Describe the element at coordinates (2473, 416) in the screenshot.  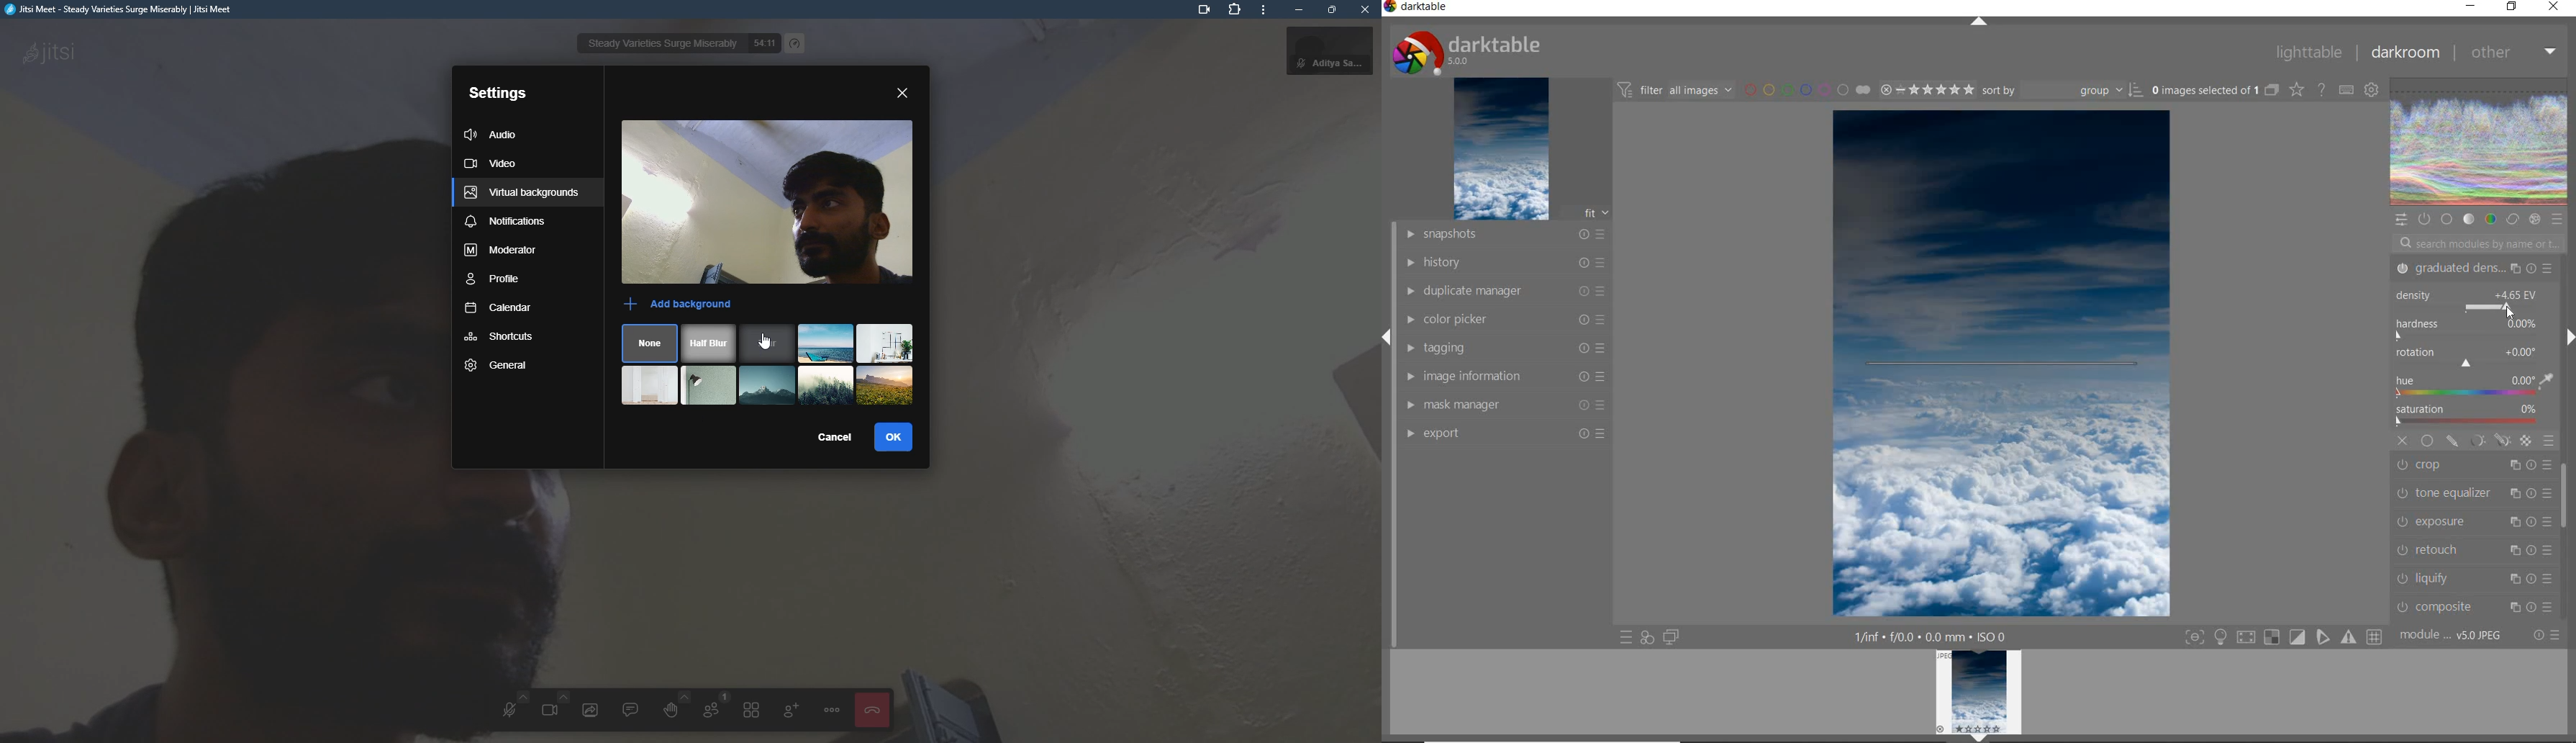
I see `SATURATION` at that location.